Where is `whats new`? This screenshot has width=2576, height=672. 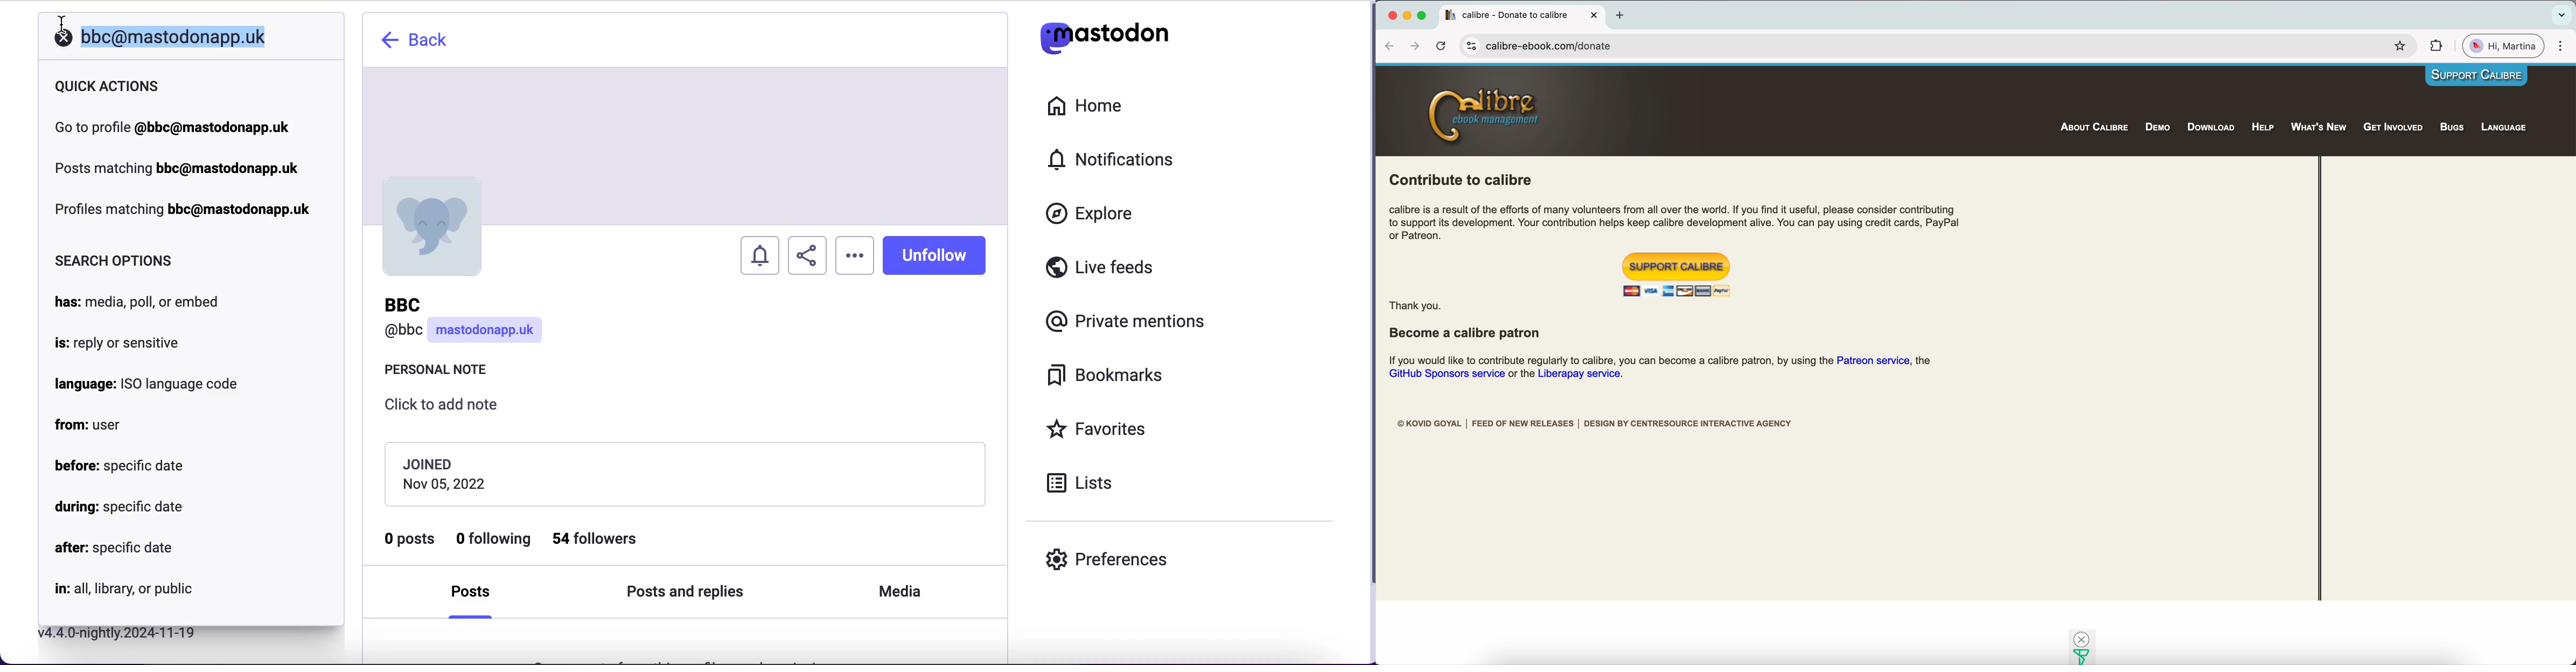
whats new is located at coordinates (2320, 127).